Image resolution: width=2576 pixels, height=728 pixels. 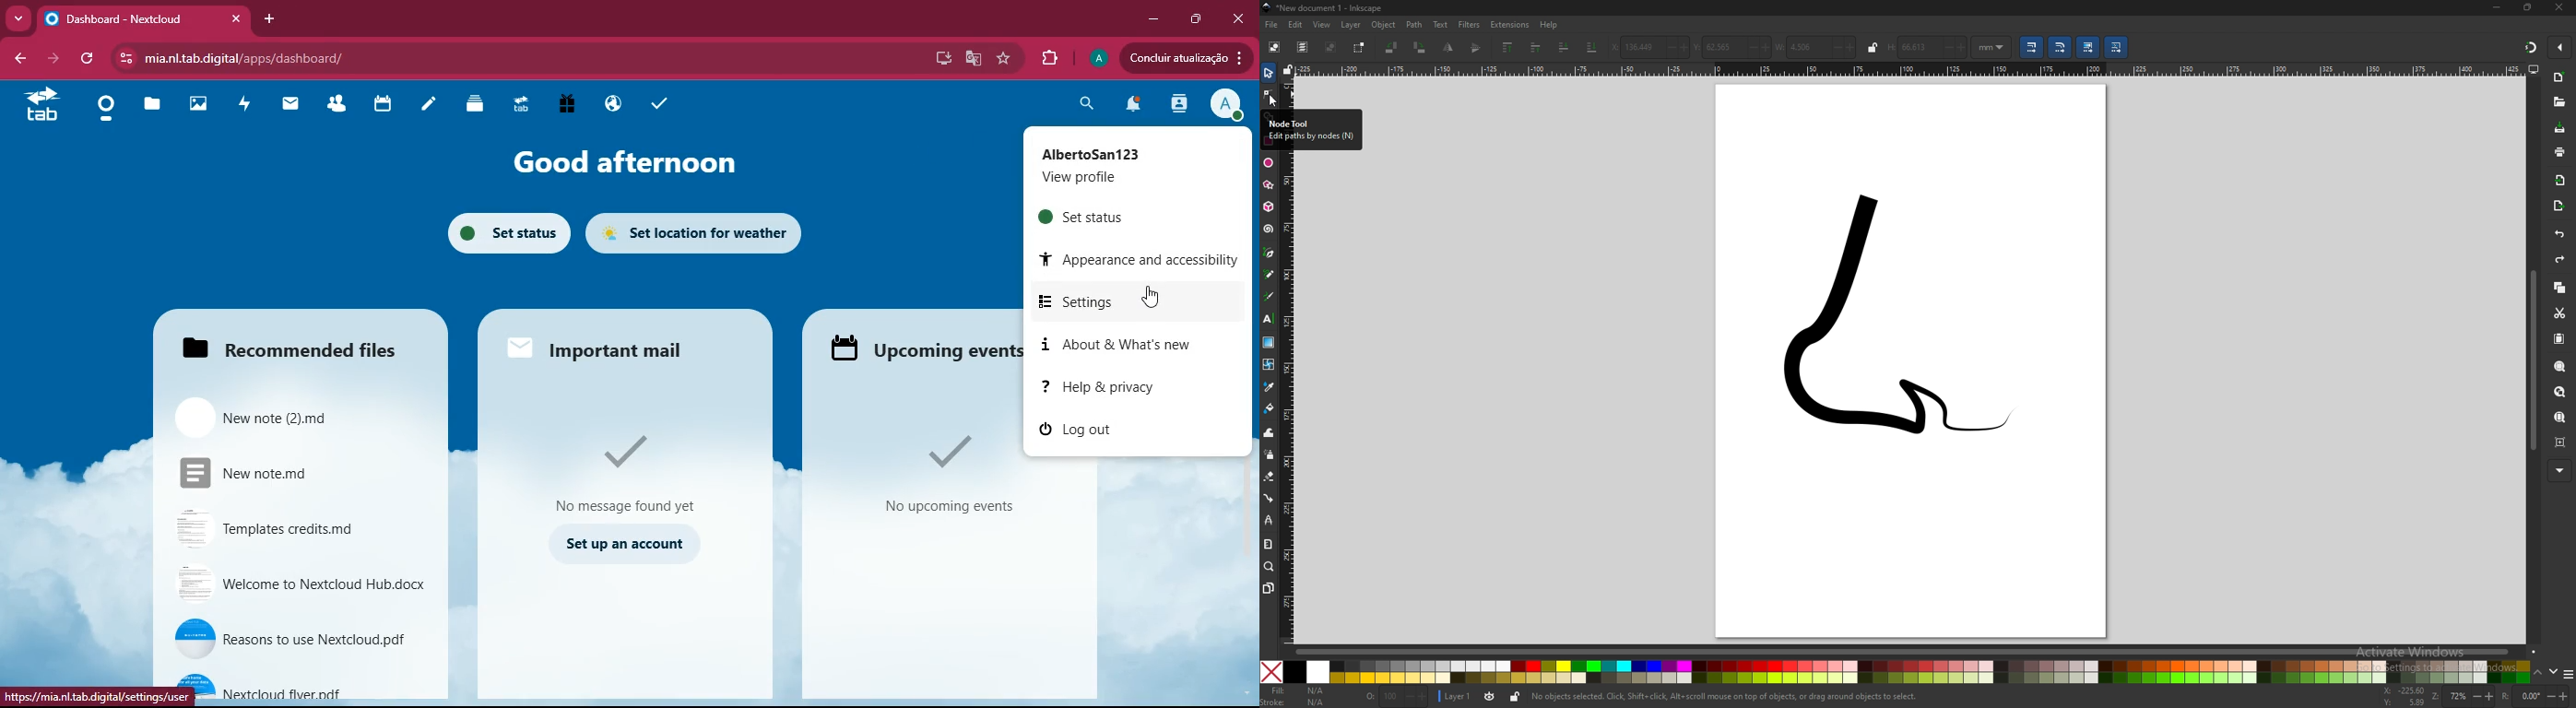 I want to click on raise selection one step, so click(x=1537, y=48).